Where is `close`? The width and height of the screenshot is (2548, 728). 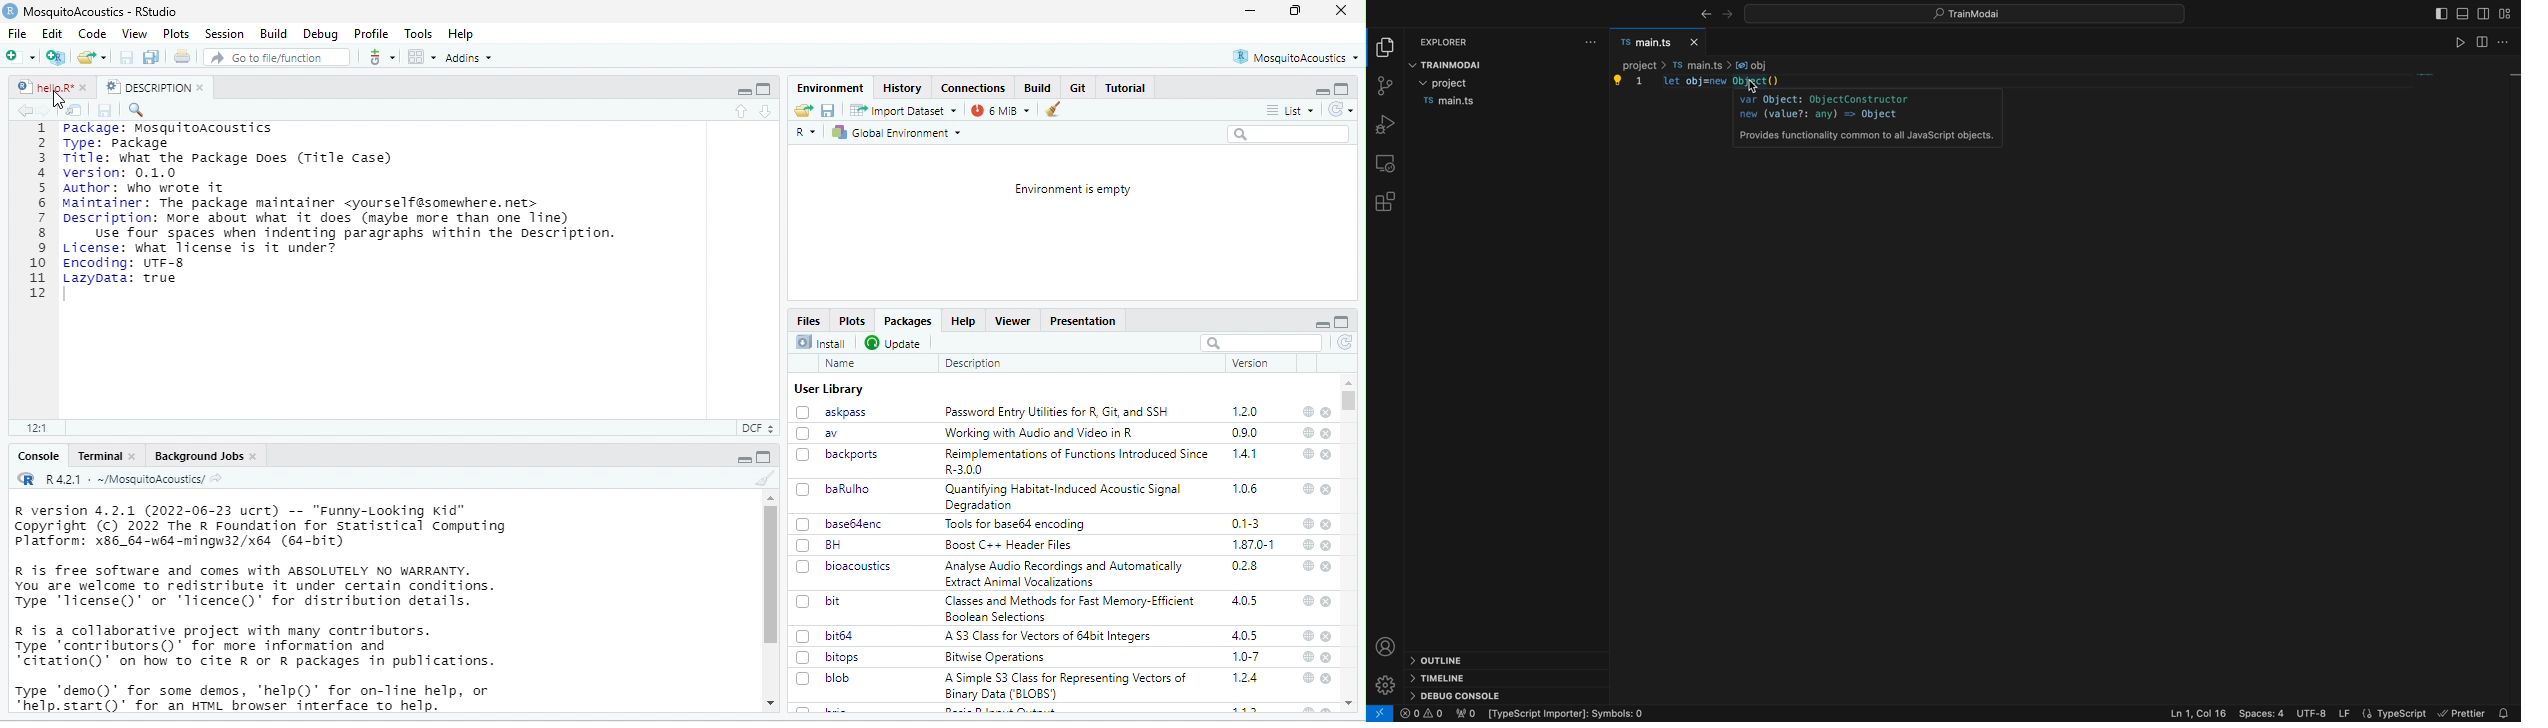 close is located at coordinates (1327, 434).